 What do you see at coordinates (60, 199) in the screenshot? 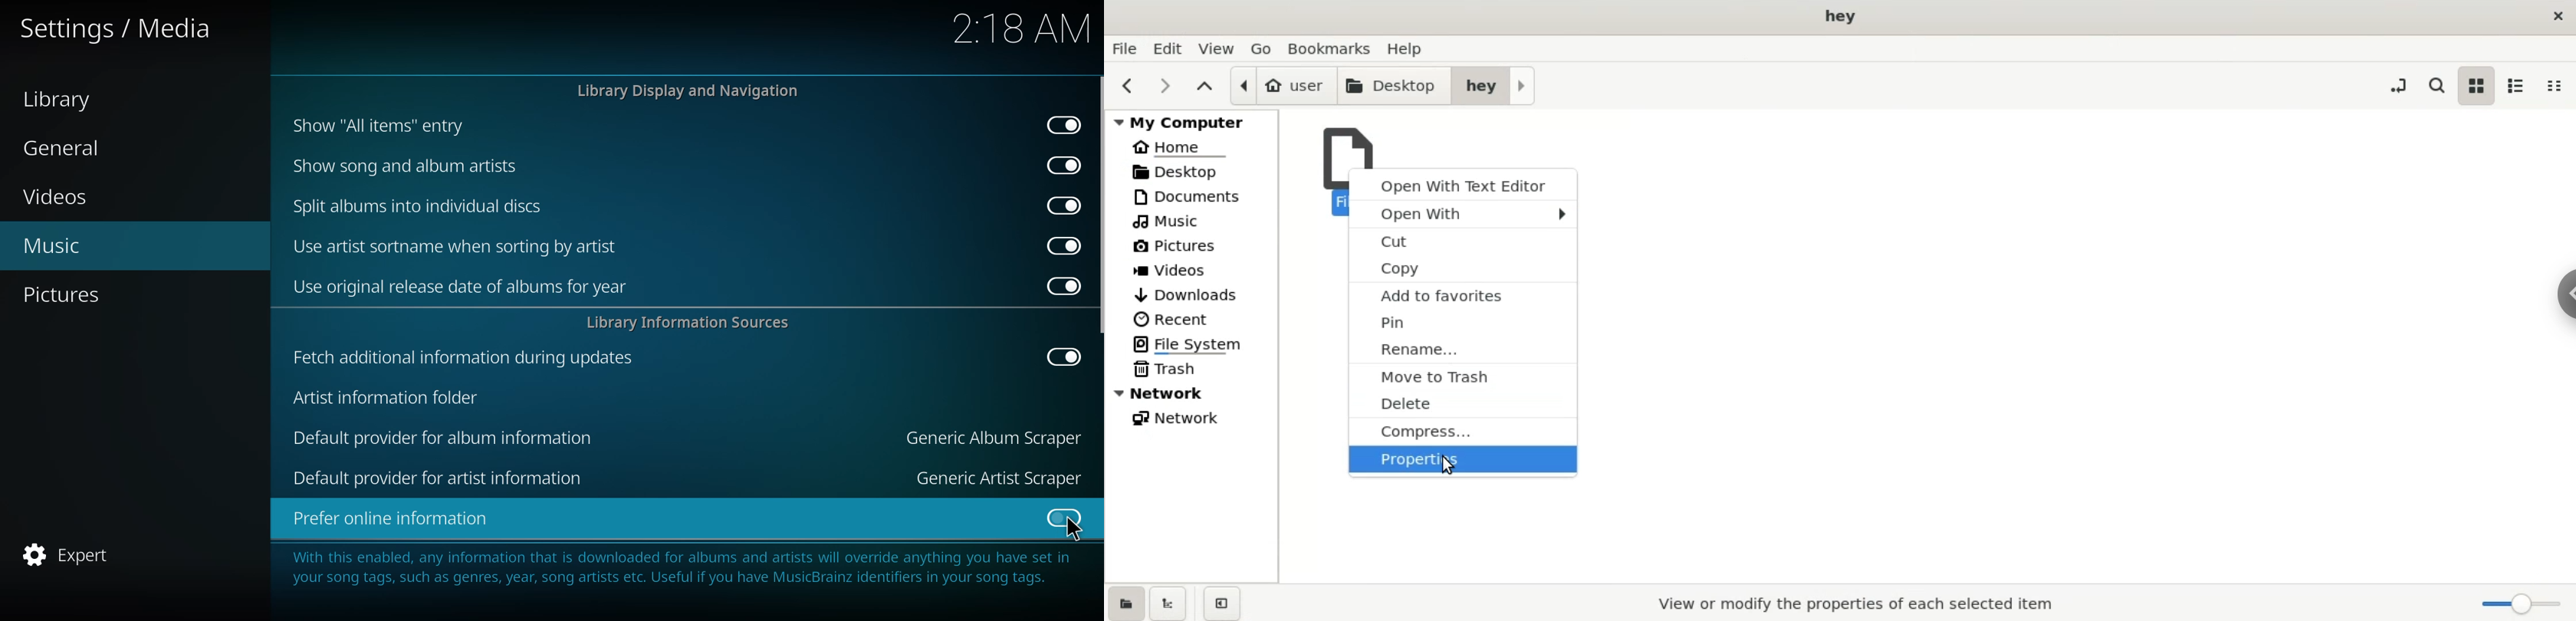
I see `videos` at bounding box center [60, 199].